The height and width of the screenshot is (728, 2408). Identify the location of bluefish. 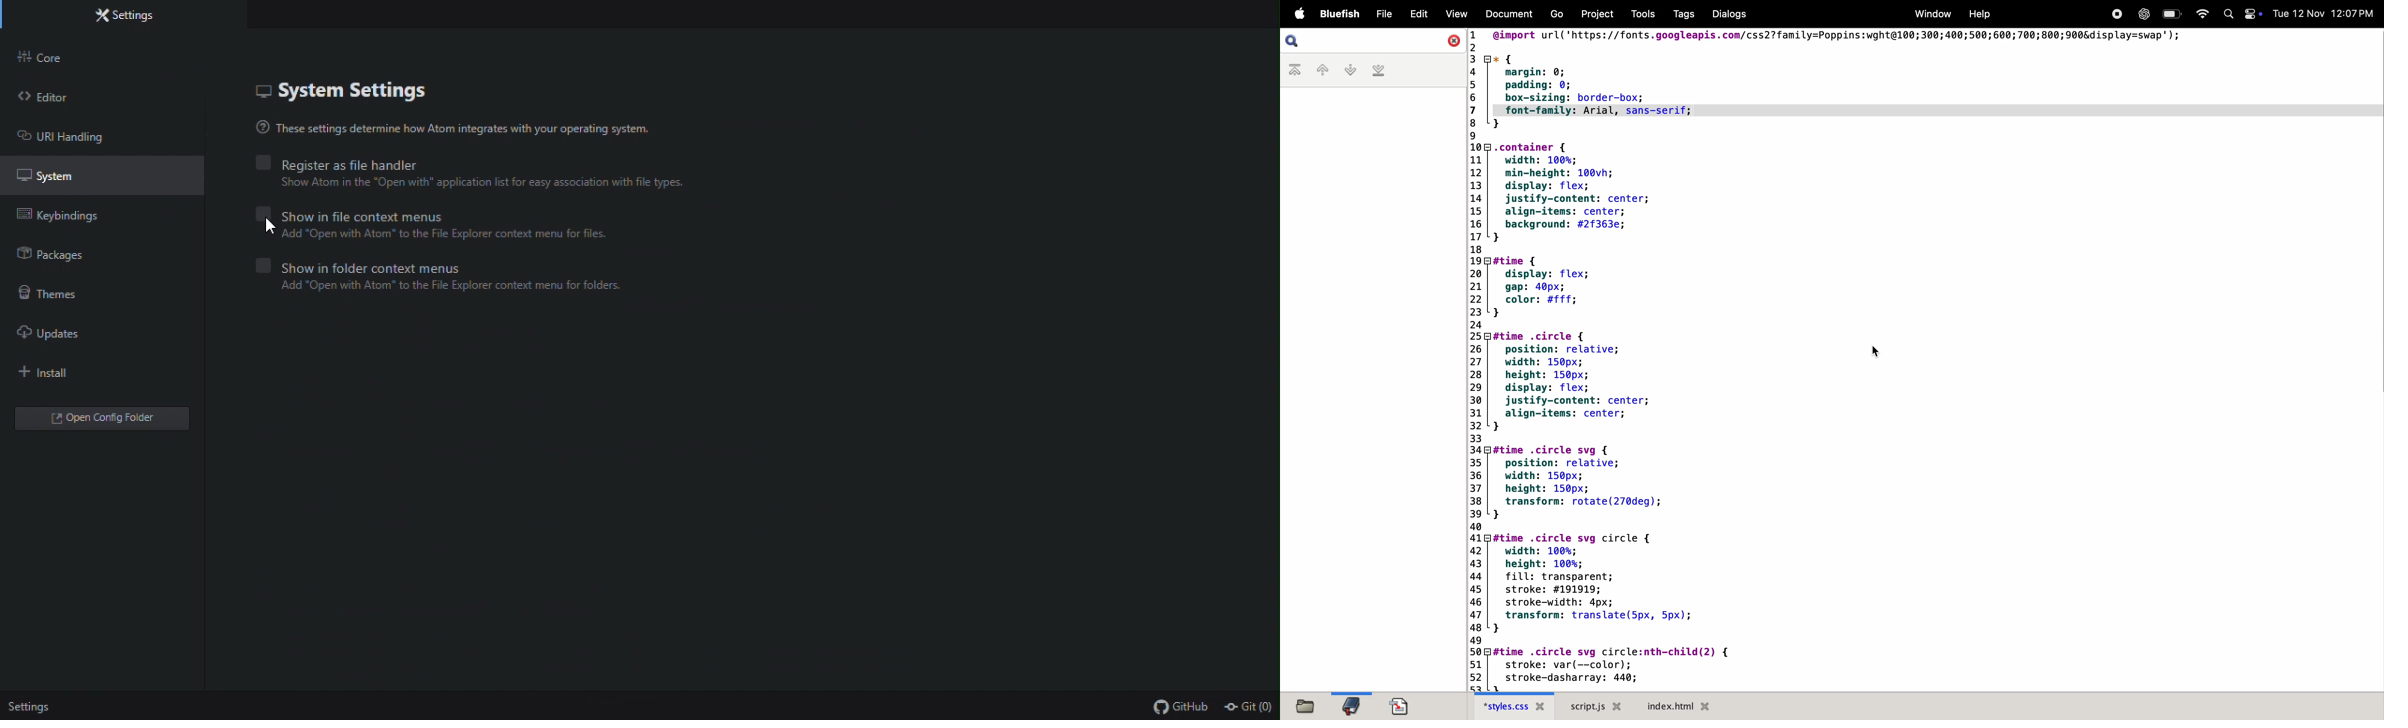
(1342, 14).